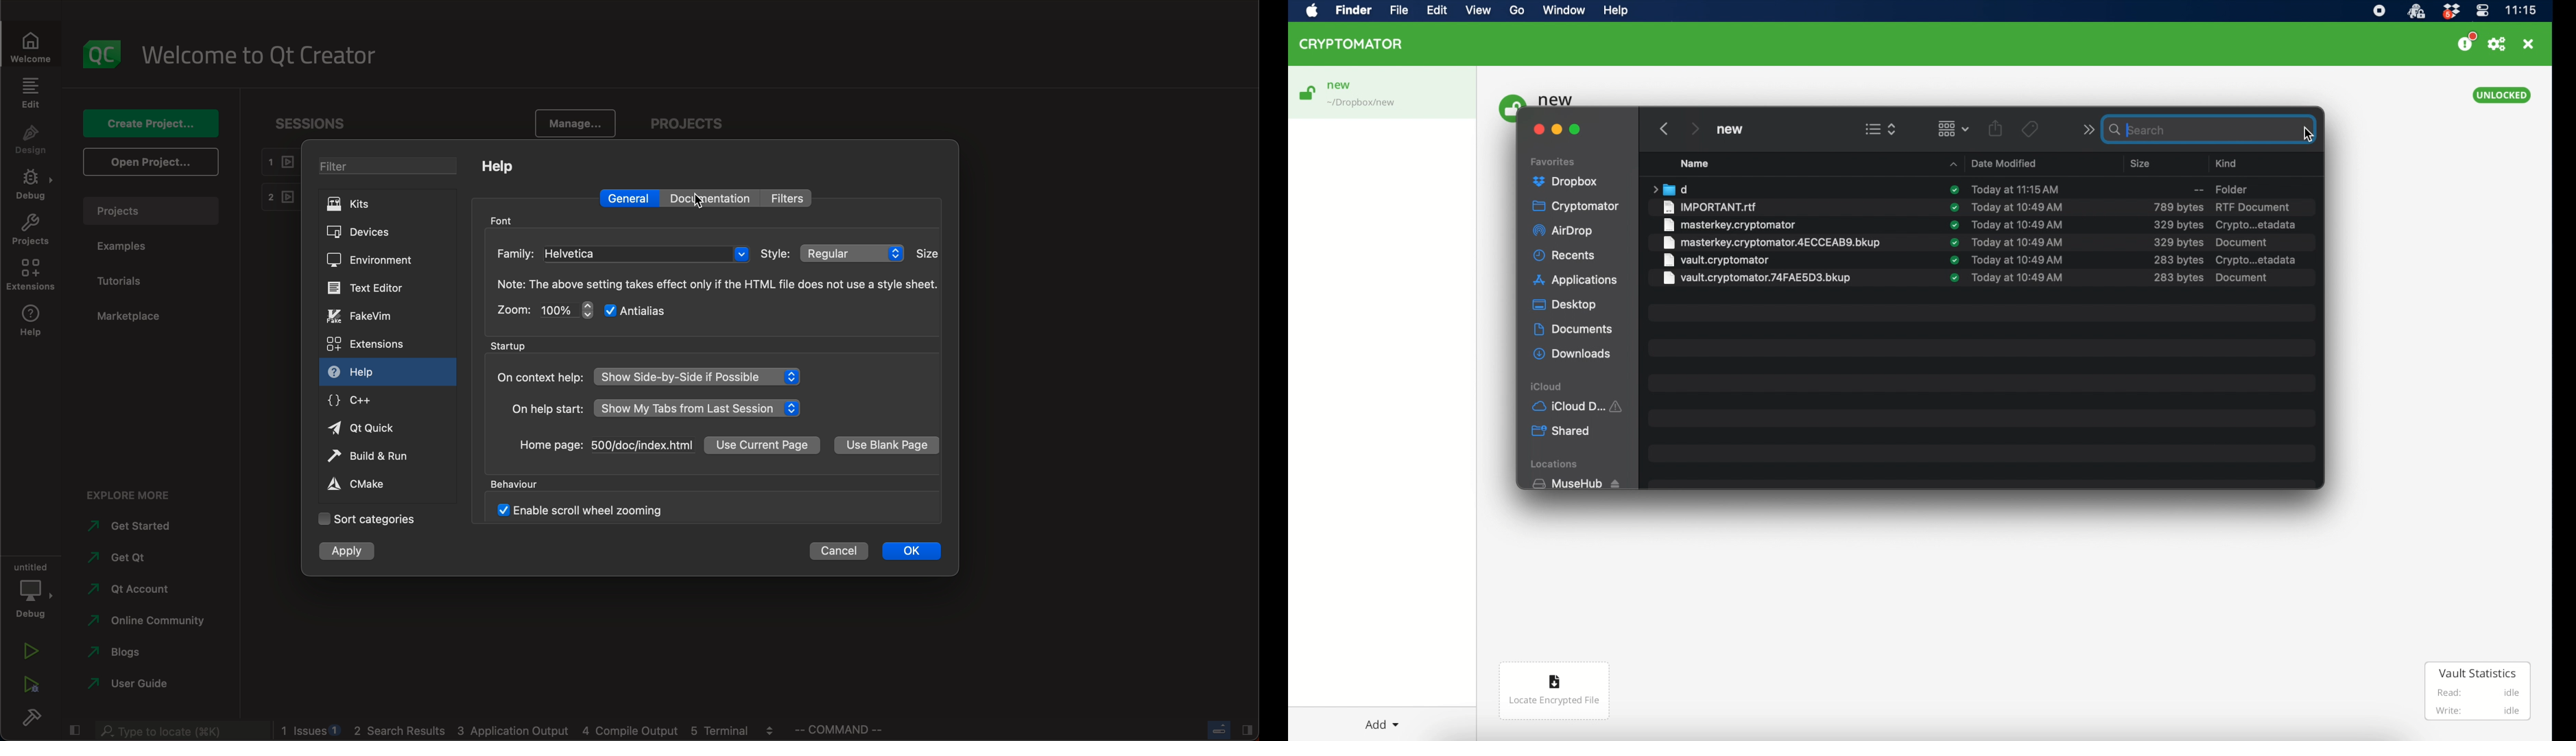 The height and width of the screenshot is (756, 2576). What do you see at coordinates (1953, 190) in the screenshot?
I see `sync` at bounding box center [1953, 190].